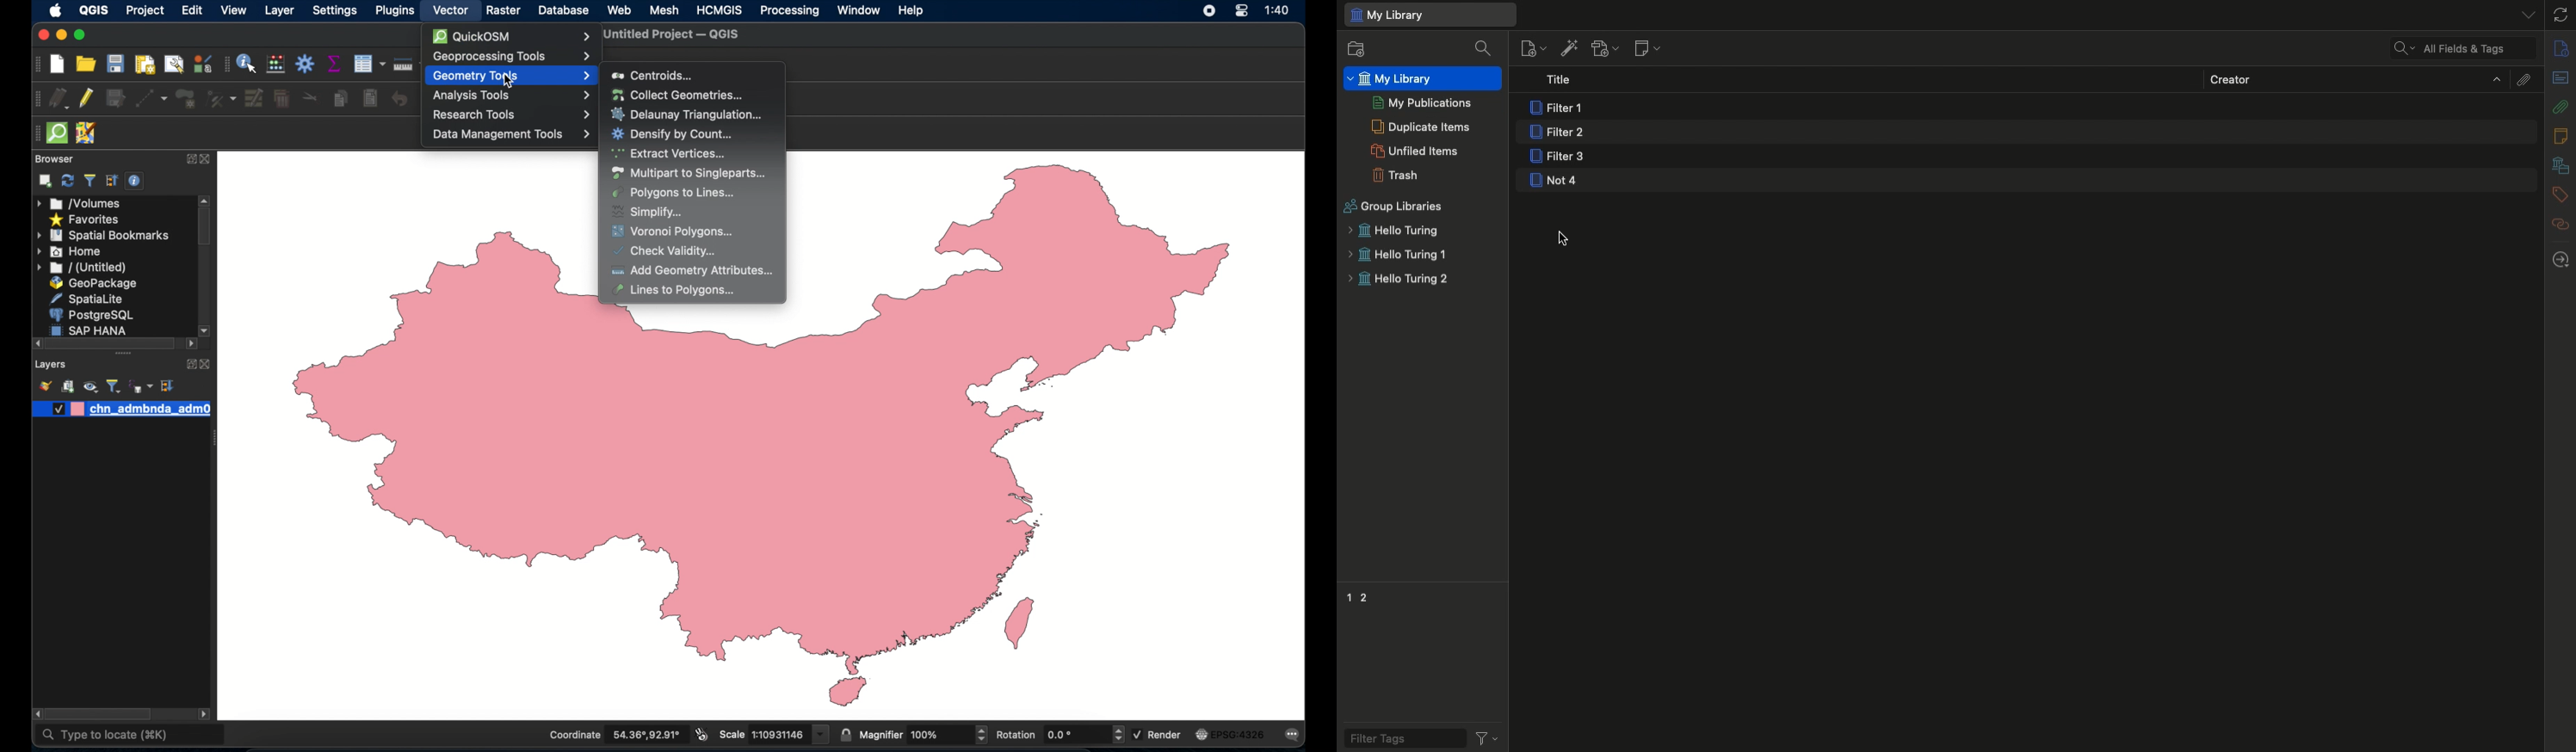  What do you see at coordinates (2560, 79) in the screenshot?
I see `Abstract` at bounding box center [2560, 79].